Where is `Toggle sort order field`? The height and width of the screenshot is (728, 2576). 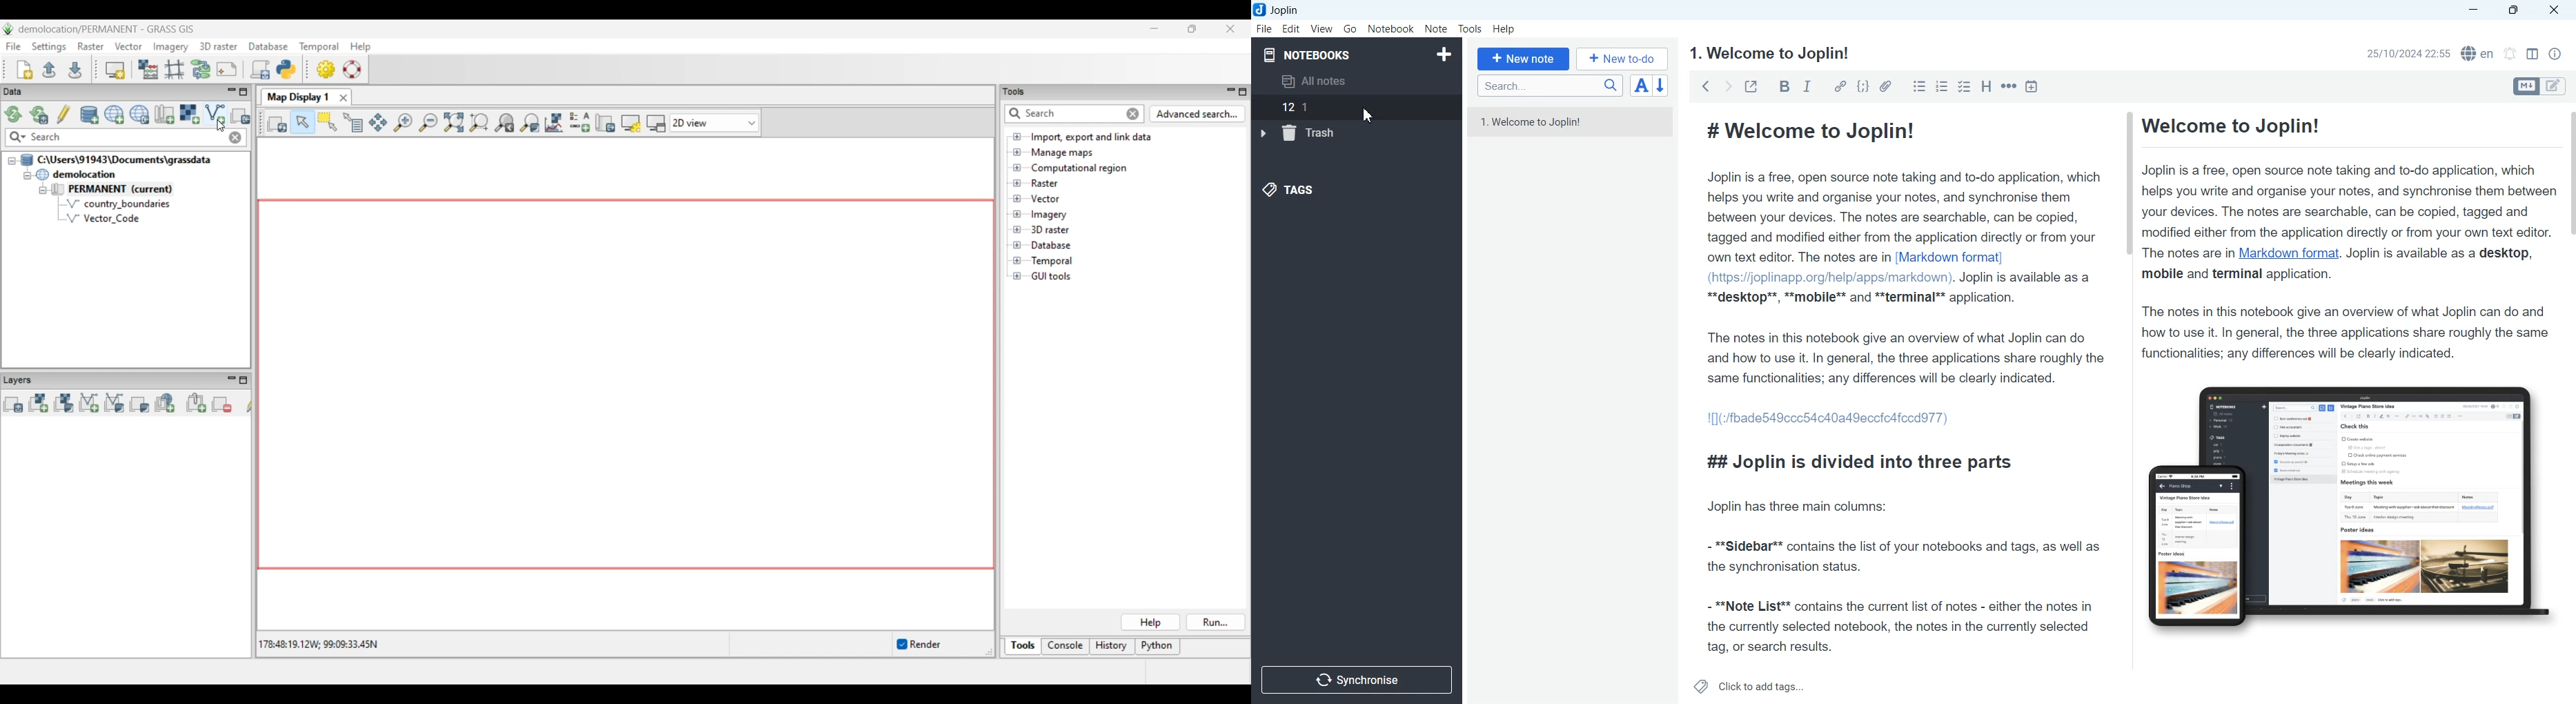 Toggle sort order field is located at coordinates (1641, 85).